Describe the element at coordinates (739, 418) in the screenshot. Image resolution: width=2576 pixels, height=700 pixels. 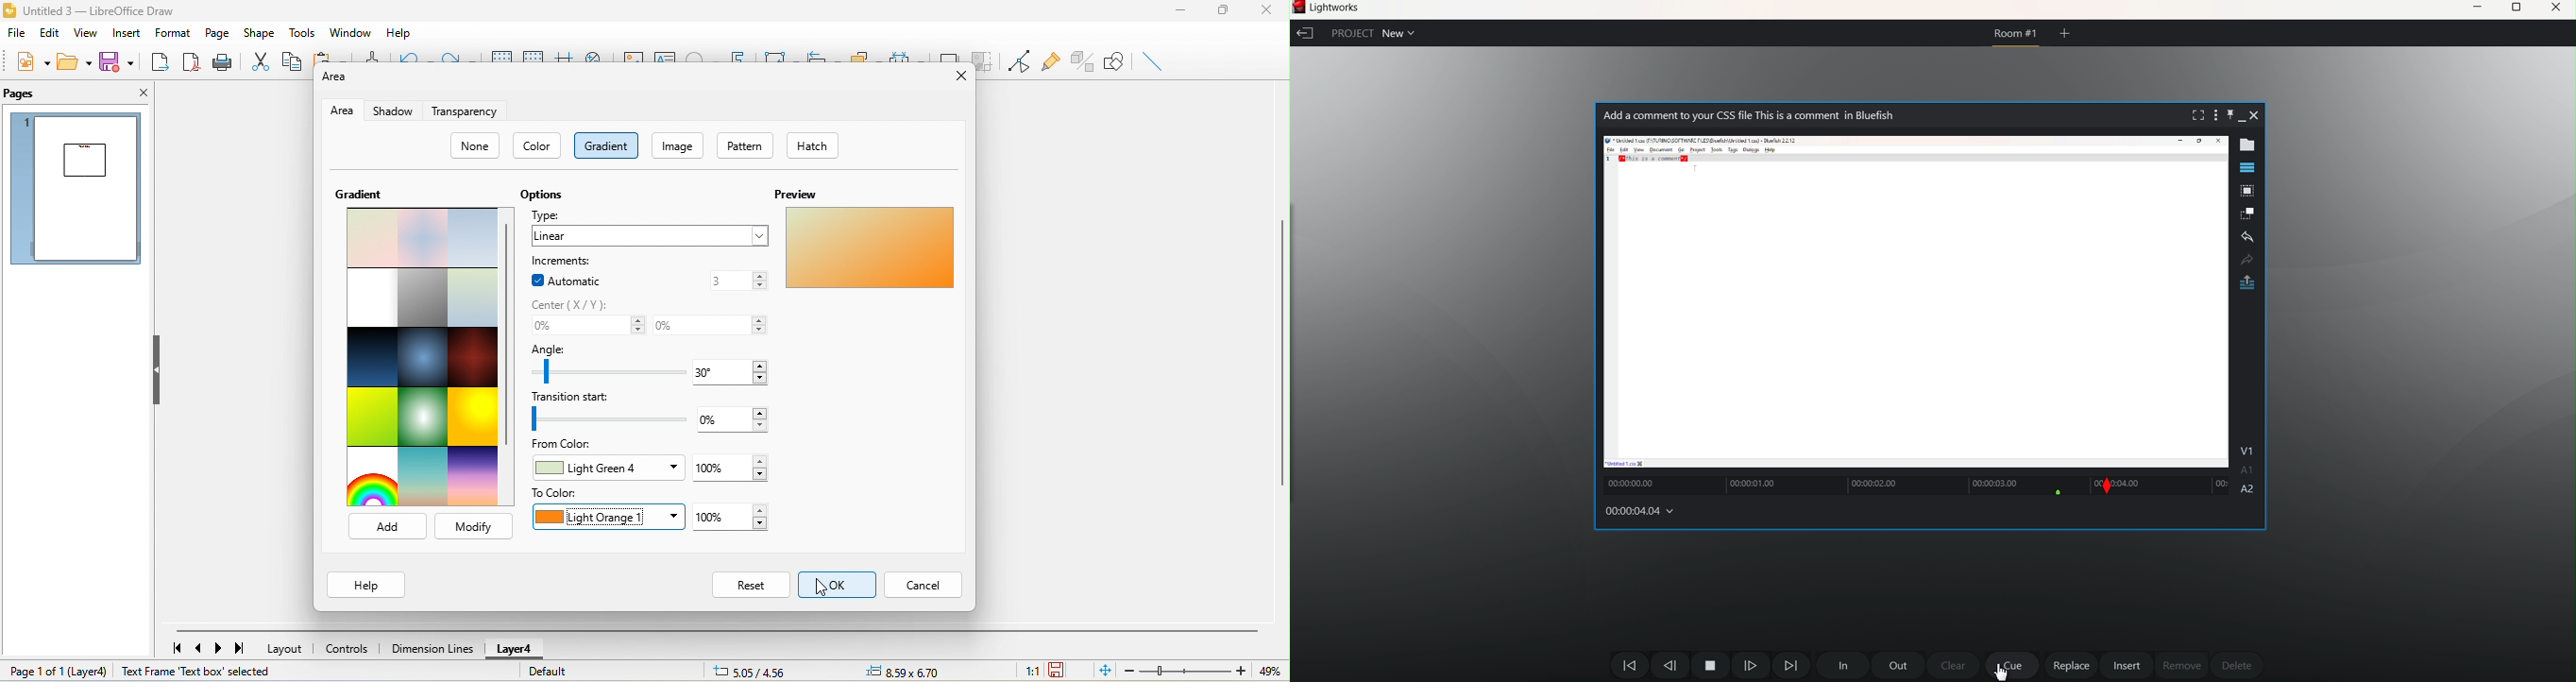
I see `transition-0%` at that location.